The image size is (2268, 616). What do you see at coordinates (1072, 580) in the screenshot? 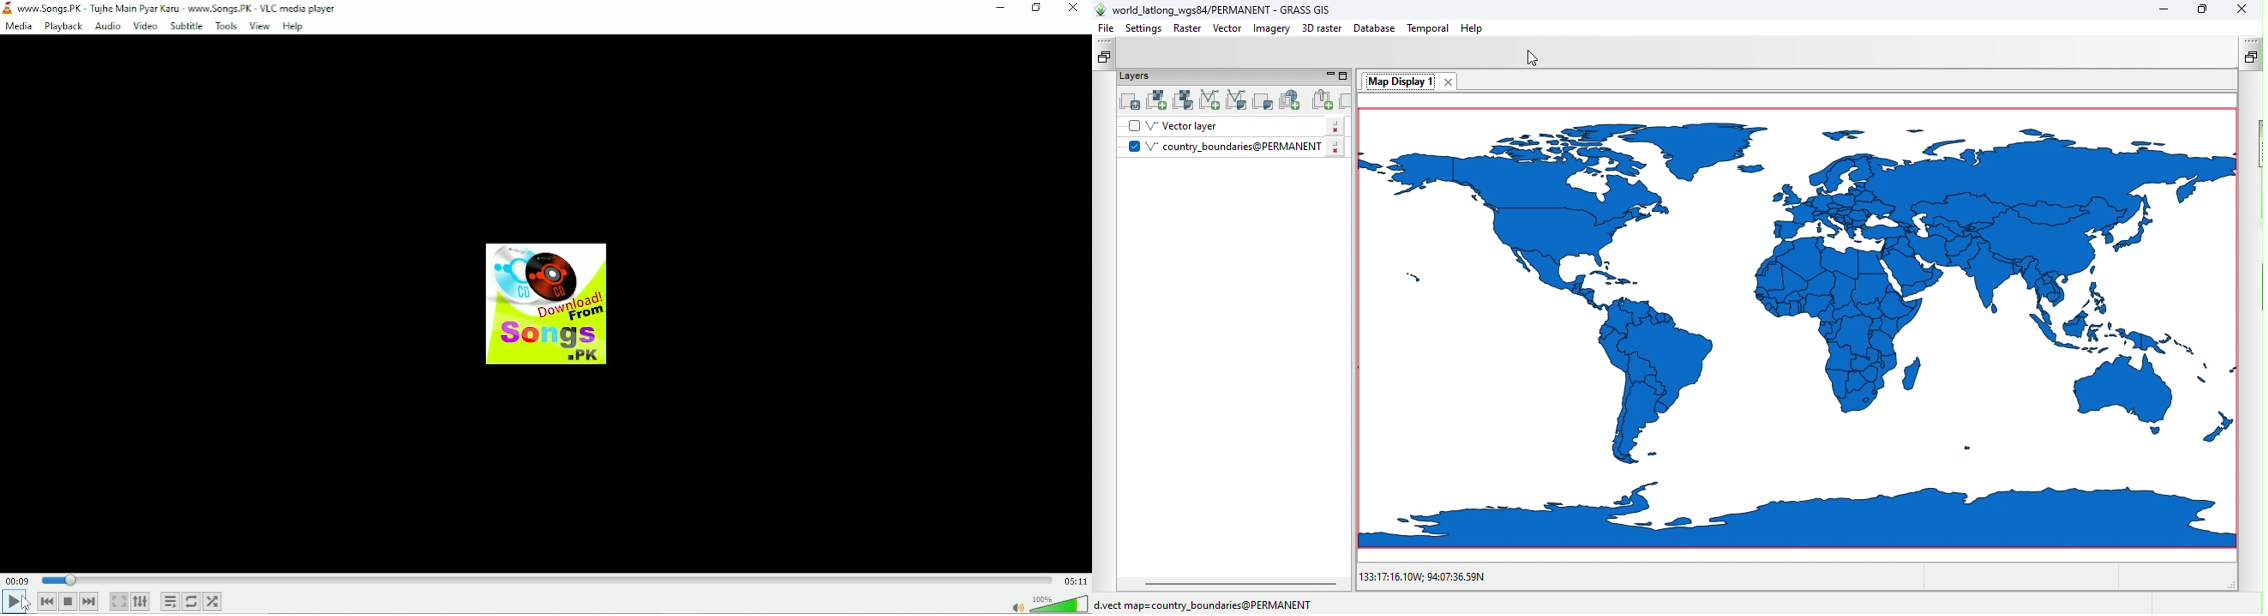
I see `05:11` at bounding box center [1072, 580].